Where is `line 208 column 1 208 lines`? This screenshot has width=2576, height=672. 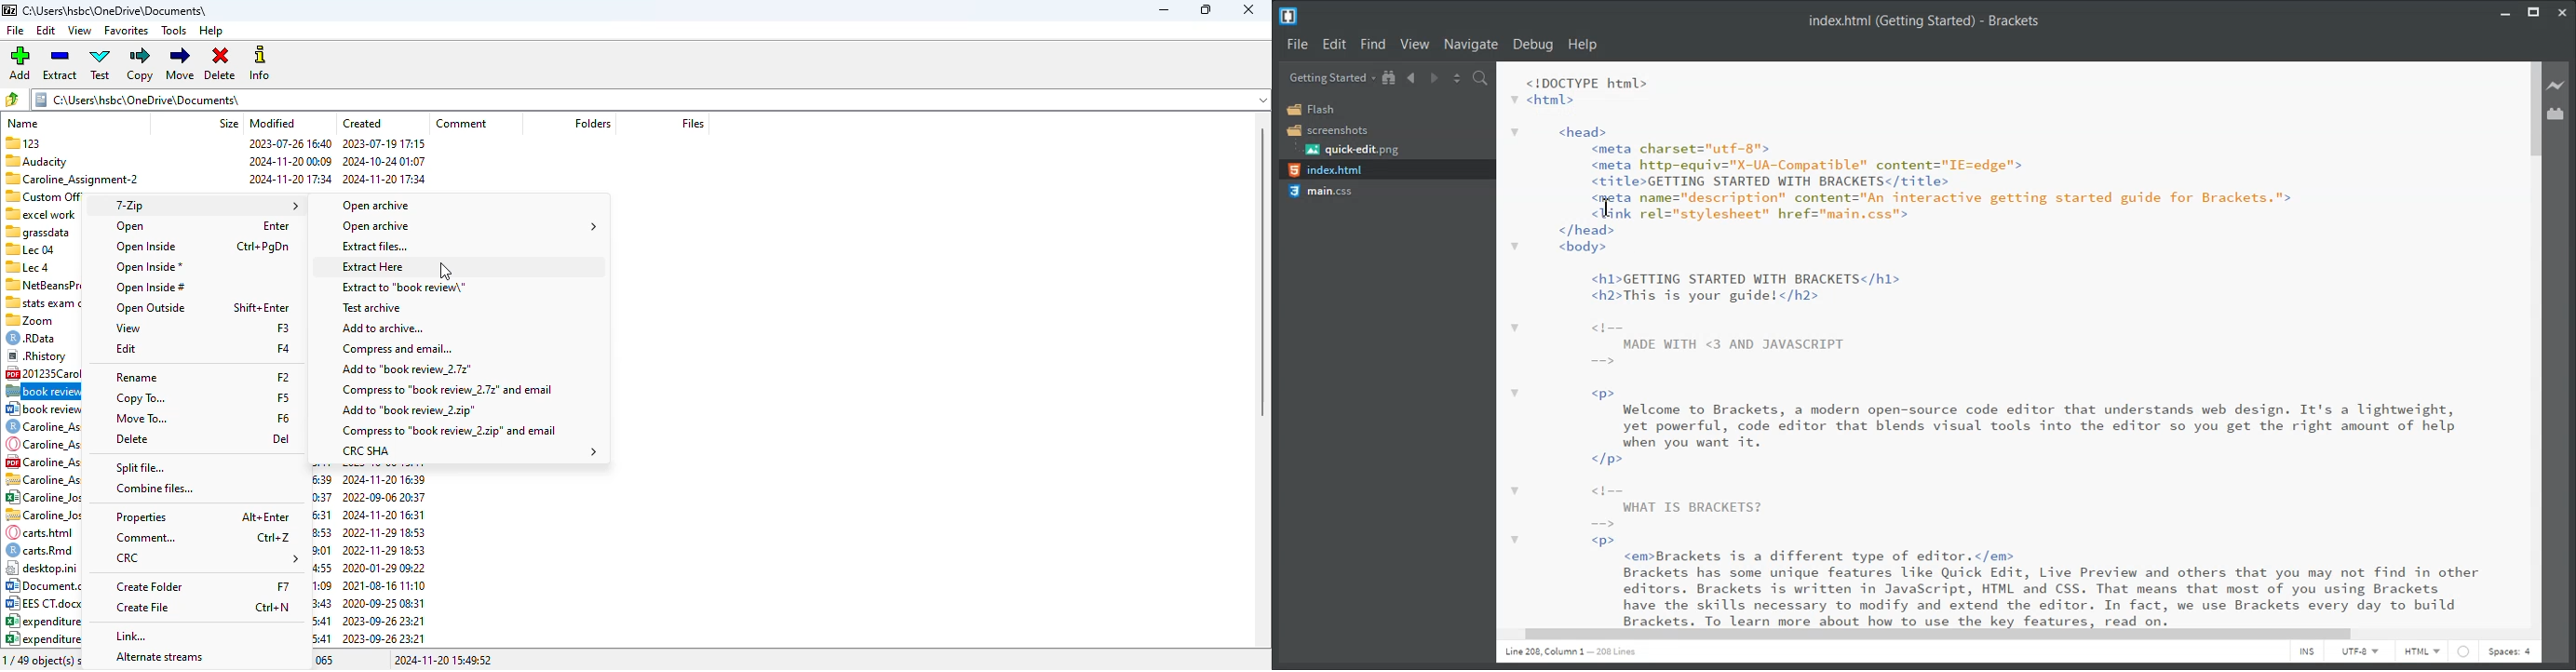
line 208 column 1 208 lines is located at coordinates (1572, 651).